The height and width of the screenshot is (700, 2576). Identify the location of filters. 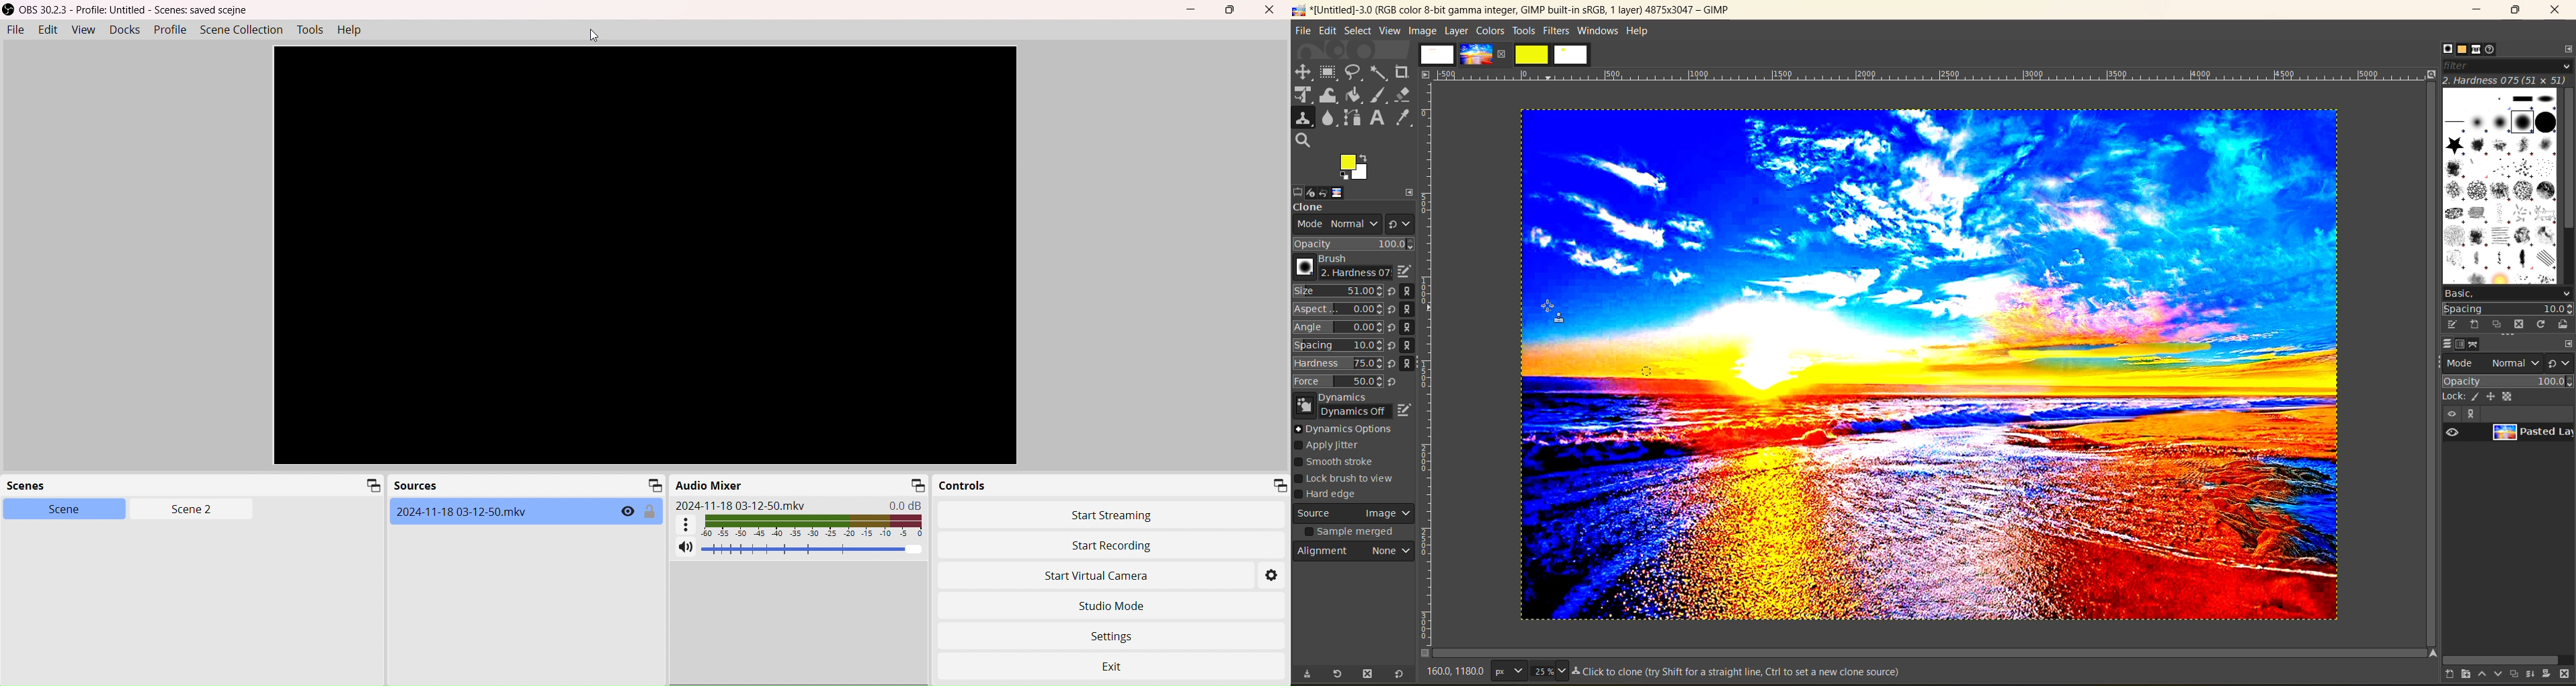
(1558, 30).